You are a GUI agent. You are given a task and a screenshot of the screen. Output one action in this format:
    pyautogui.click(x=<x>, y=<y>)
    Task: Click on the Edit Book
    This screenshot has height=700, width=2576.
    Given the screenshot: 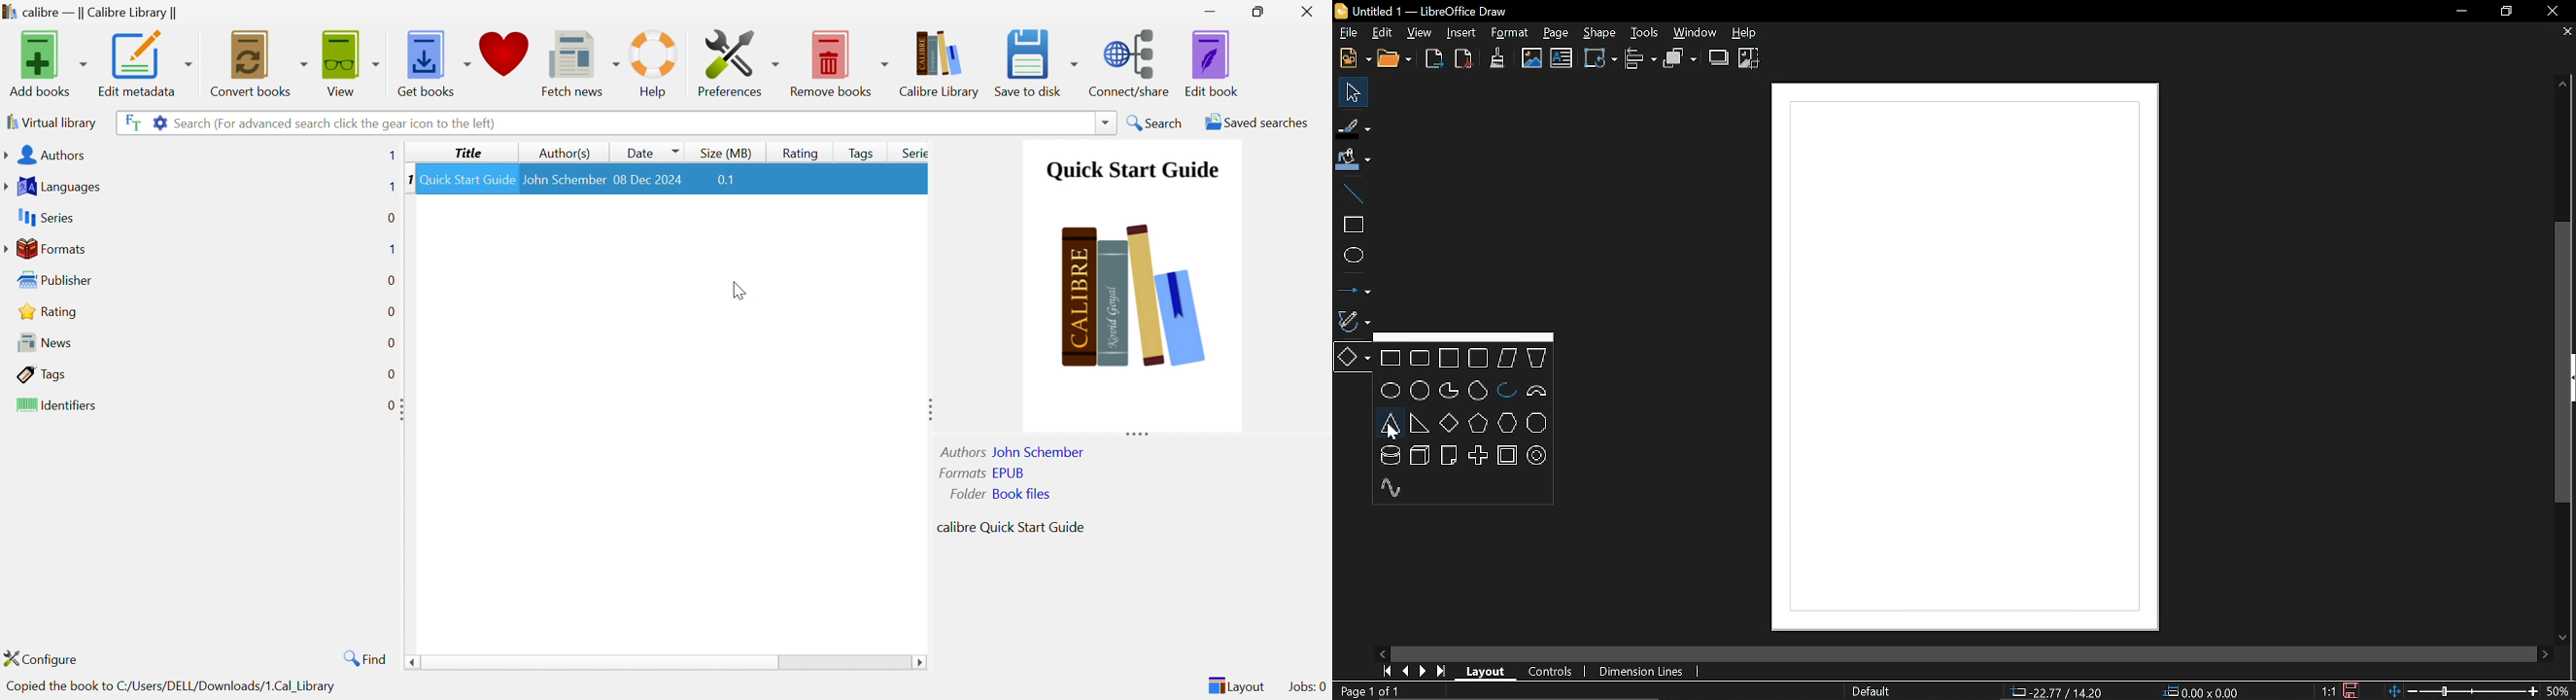 What is the action you would take?
    pyautogui.click(x=1214, y=63)
    